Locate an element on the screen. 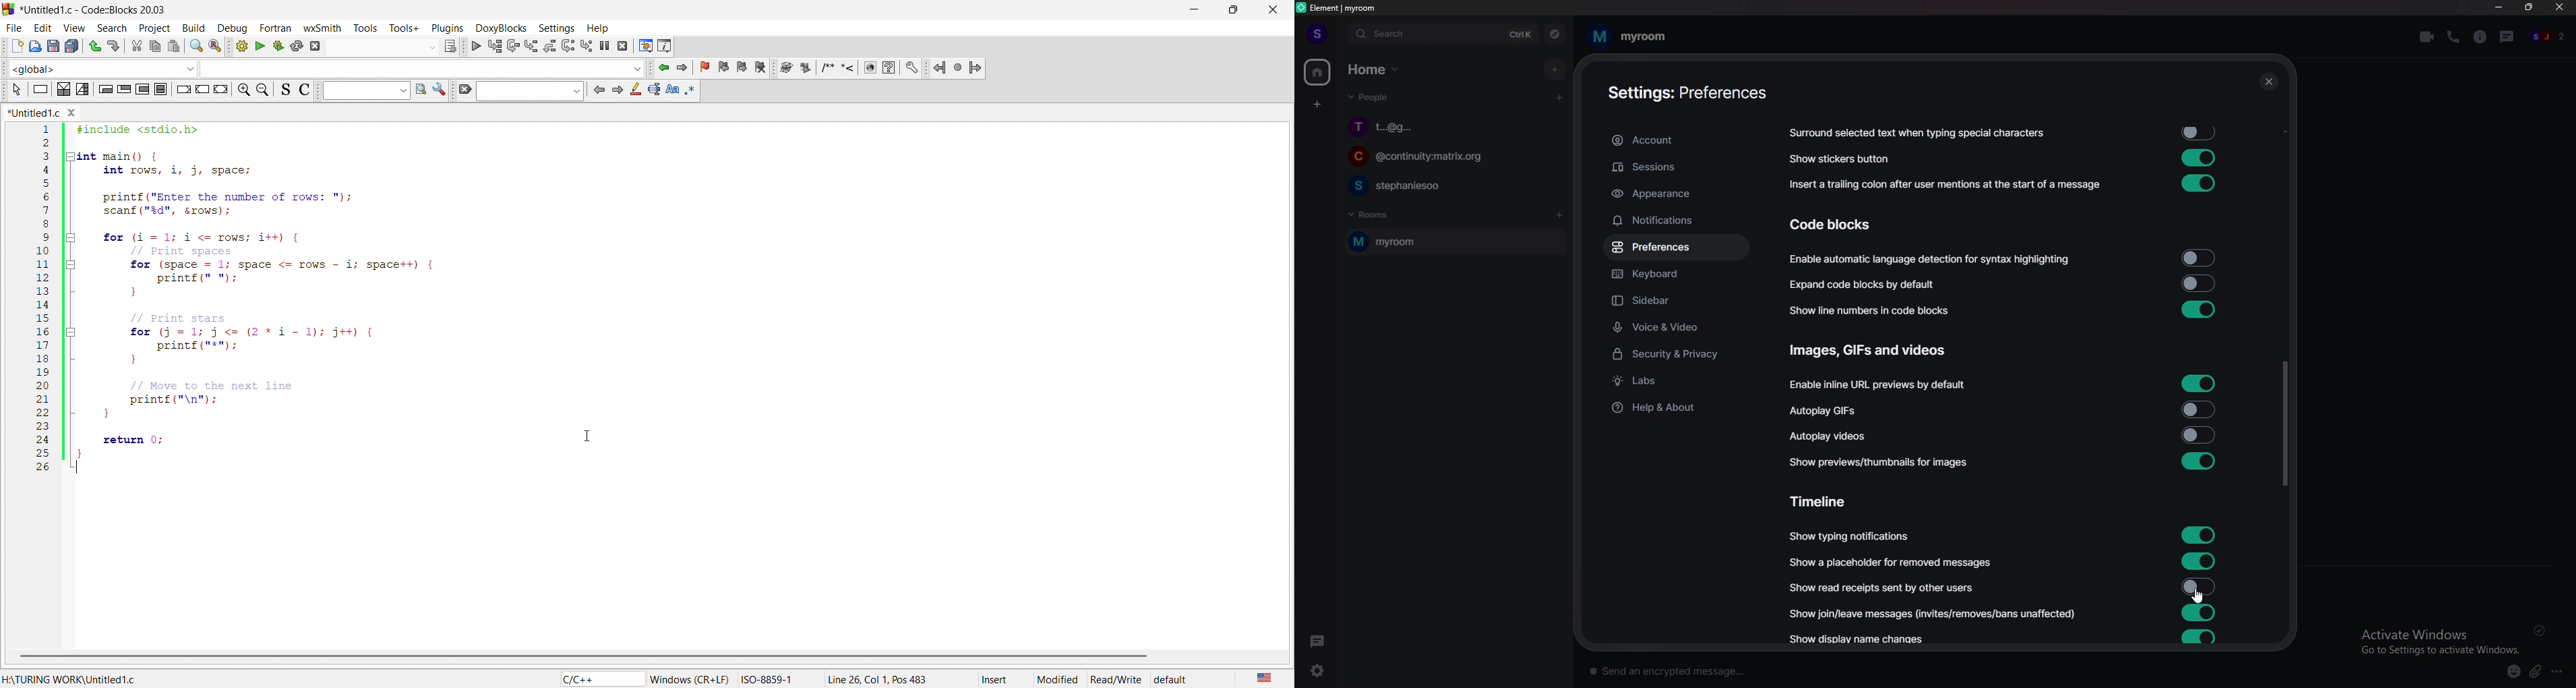  build is located at coordinates (190, 27).